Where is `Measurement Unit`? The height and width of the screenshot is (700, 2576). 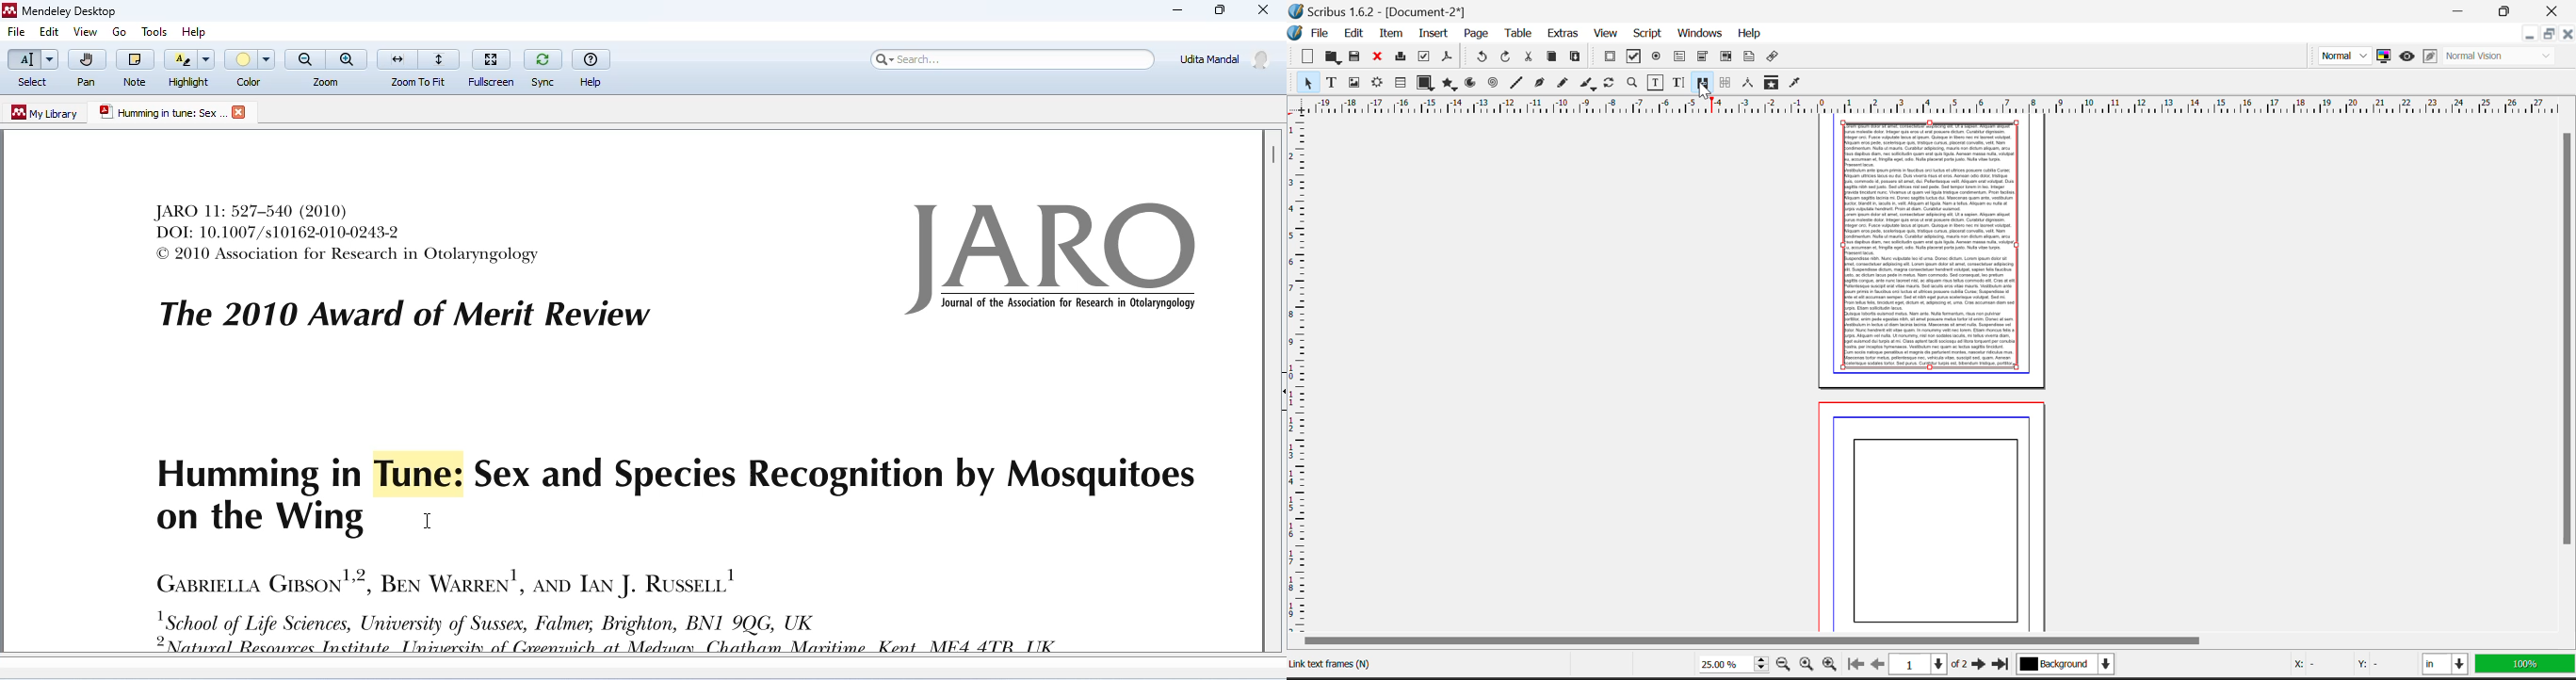 Measurement Unit is located at coordinates (2448, 667).